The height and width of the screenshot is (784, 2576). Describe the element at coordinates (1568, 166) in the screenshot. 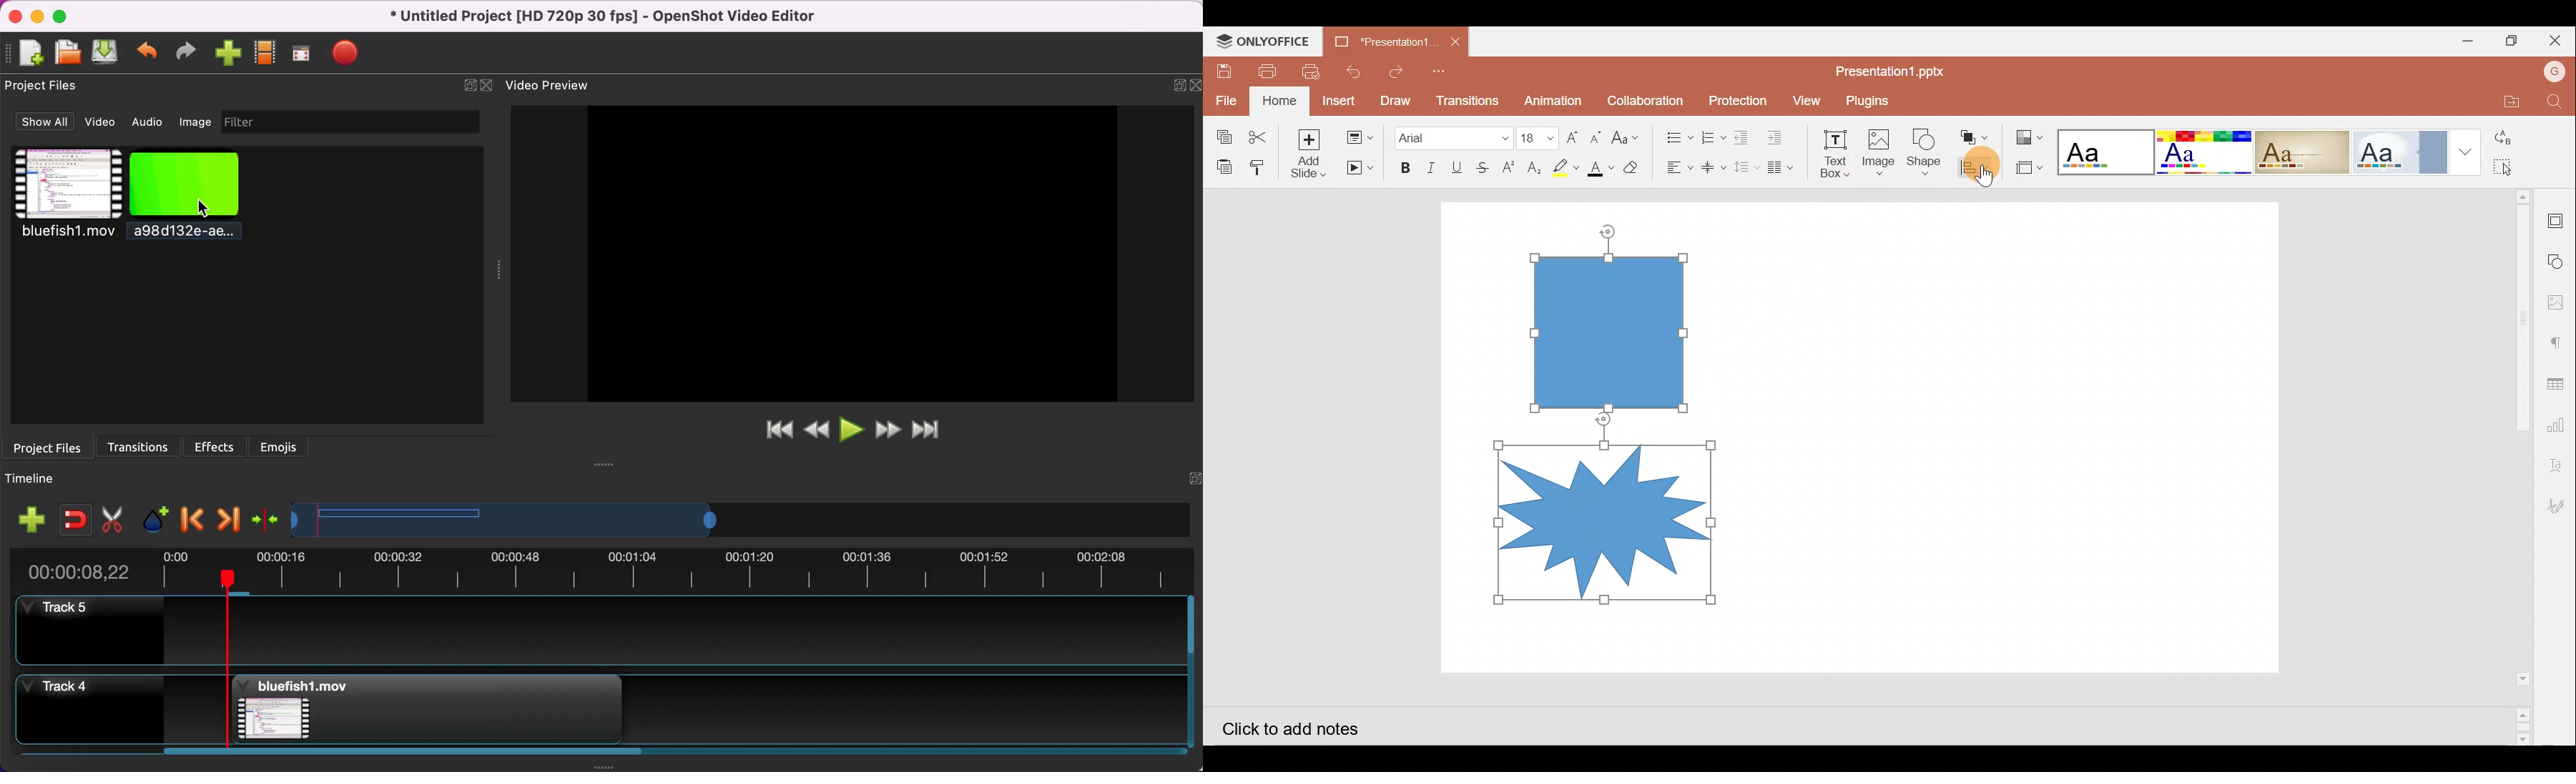

I see `Highlight colour` at that location.